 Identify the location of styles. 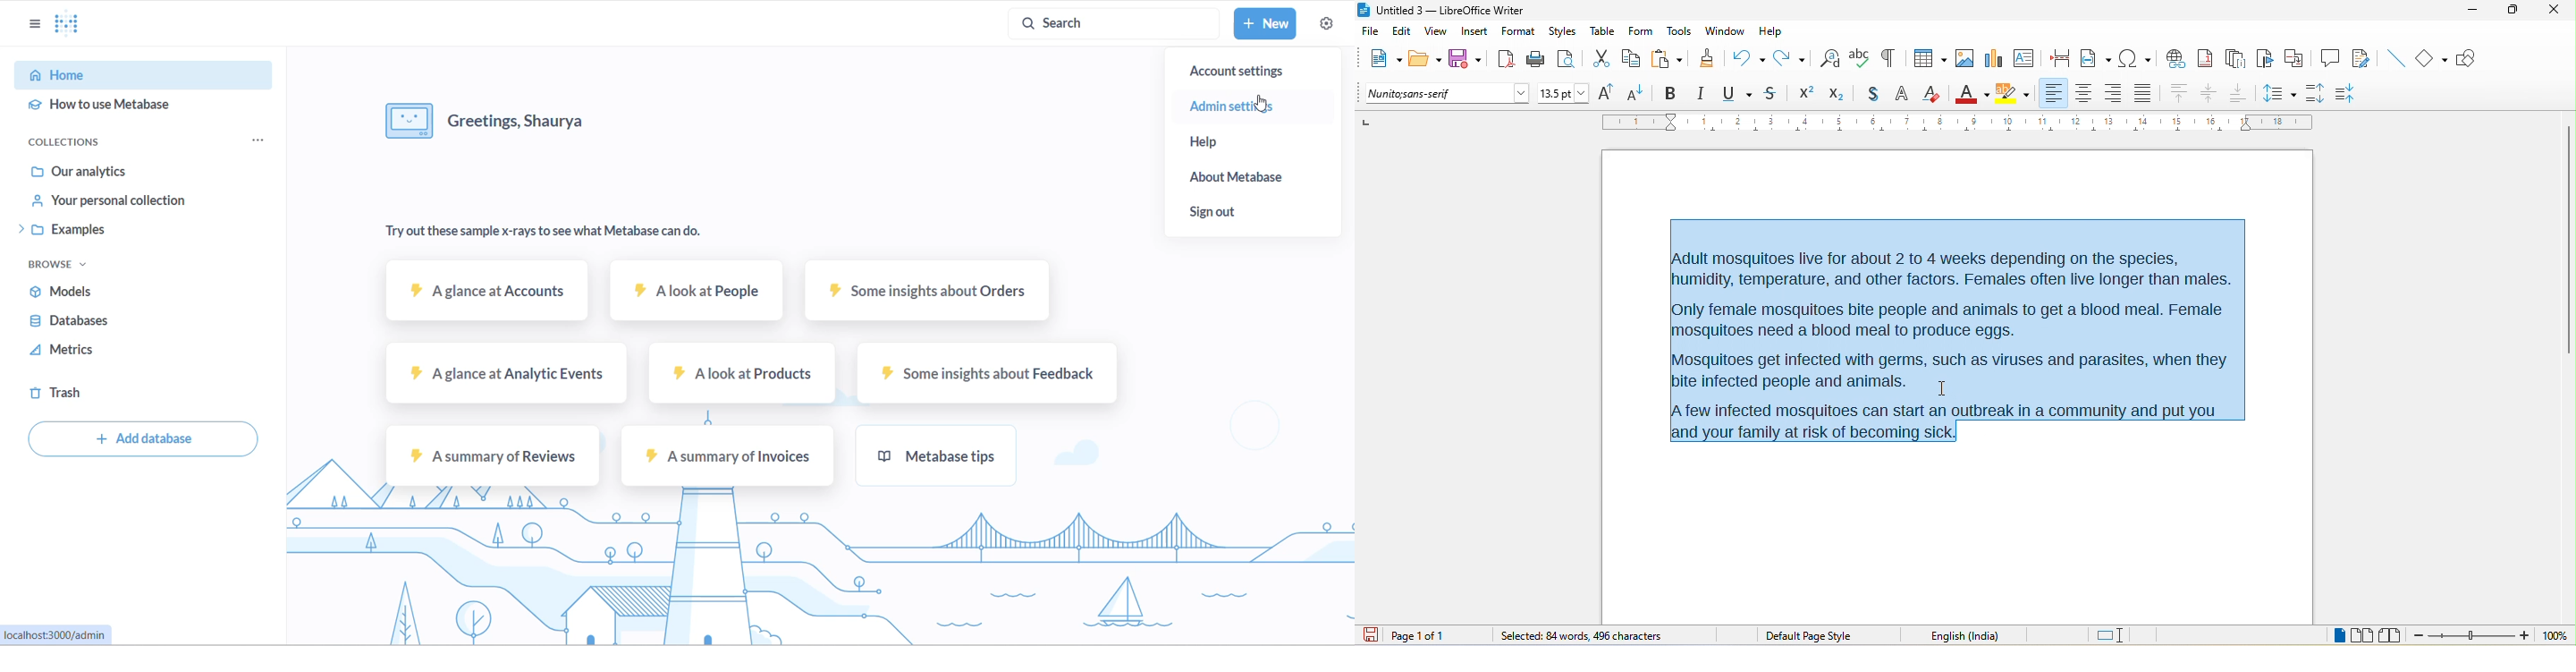
(1564, 32).